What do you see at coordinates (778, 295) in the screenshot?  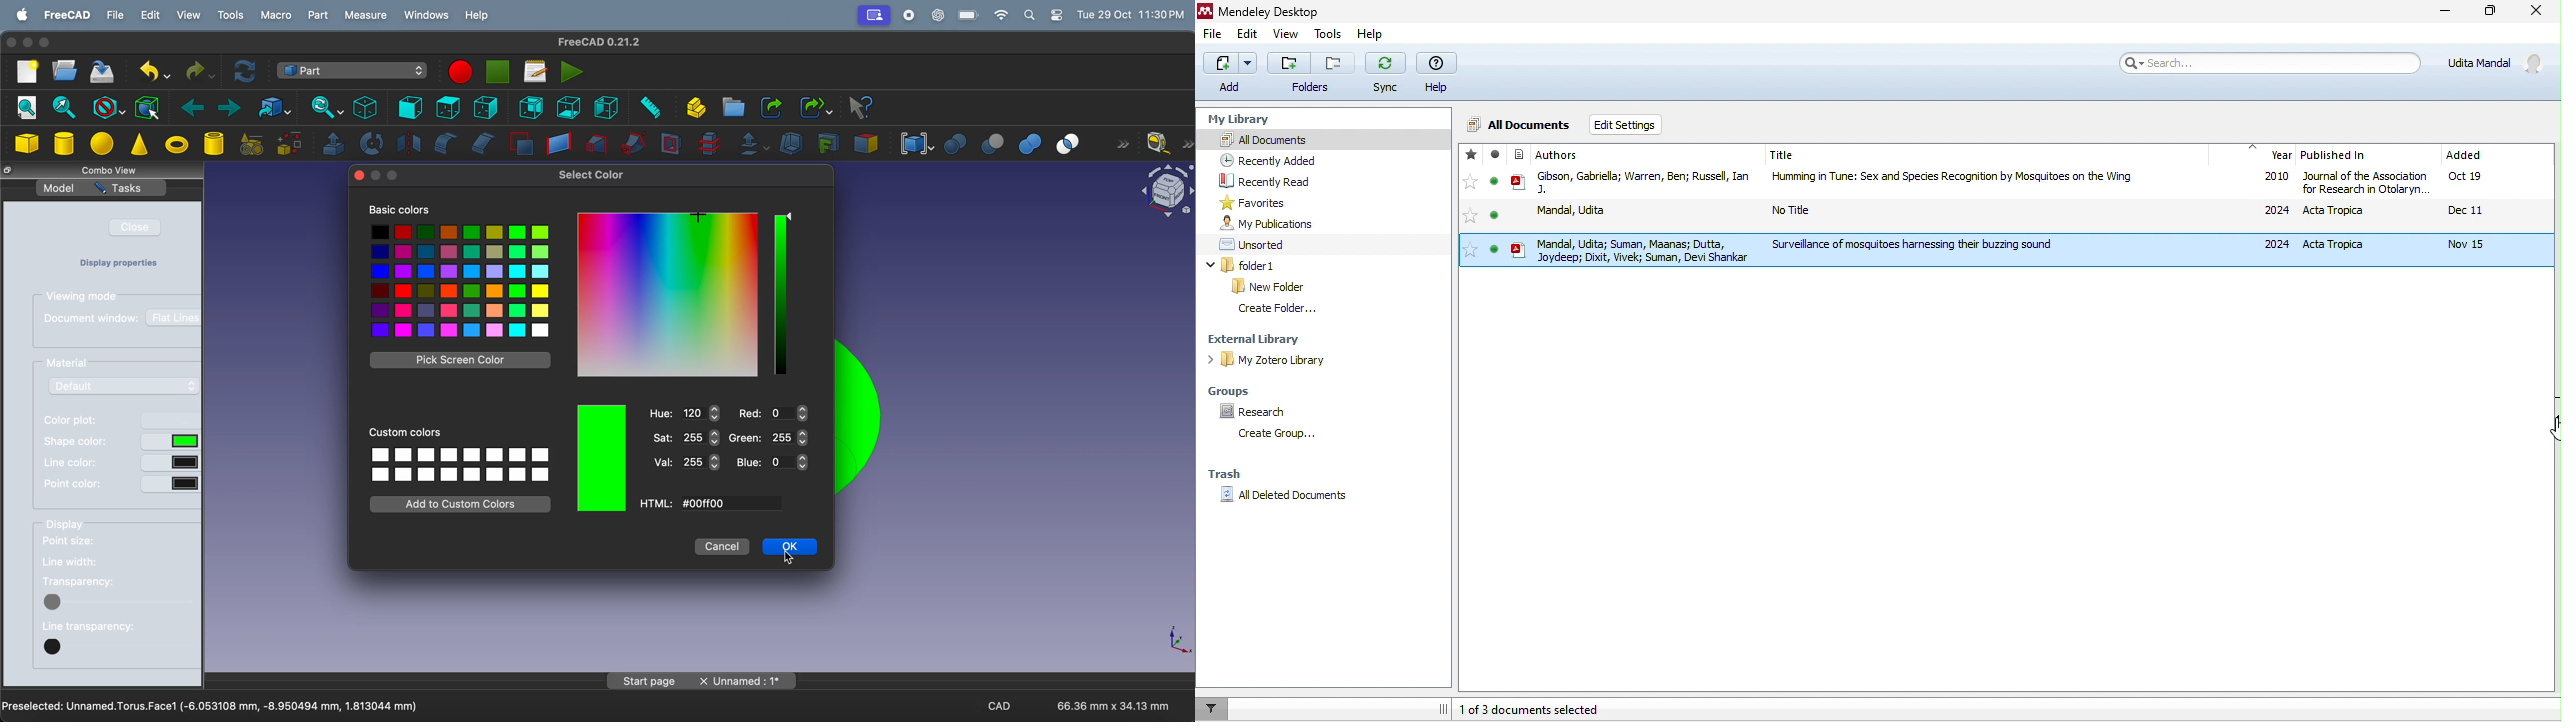 I see `shade` at bounding box center [778, 295].